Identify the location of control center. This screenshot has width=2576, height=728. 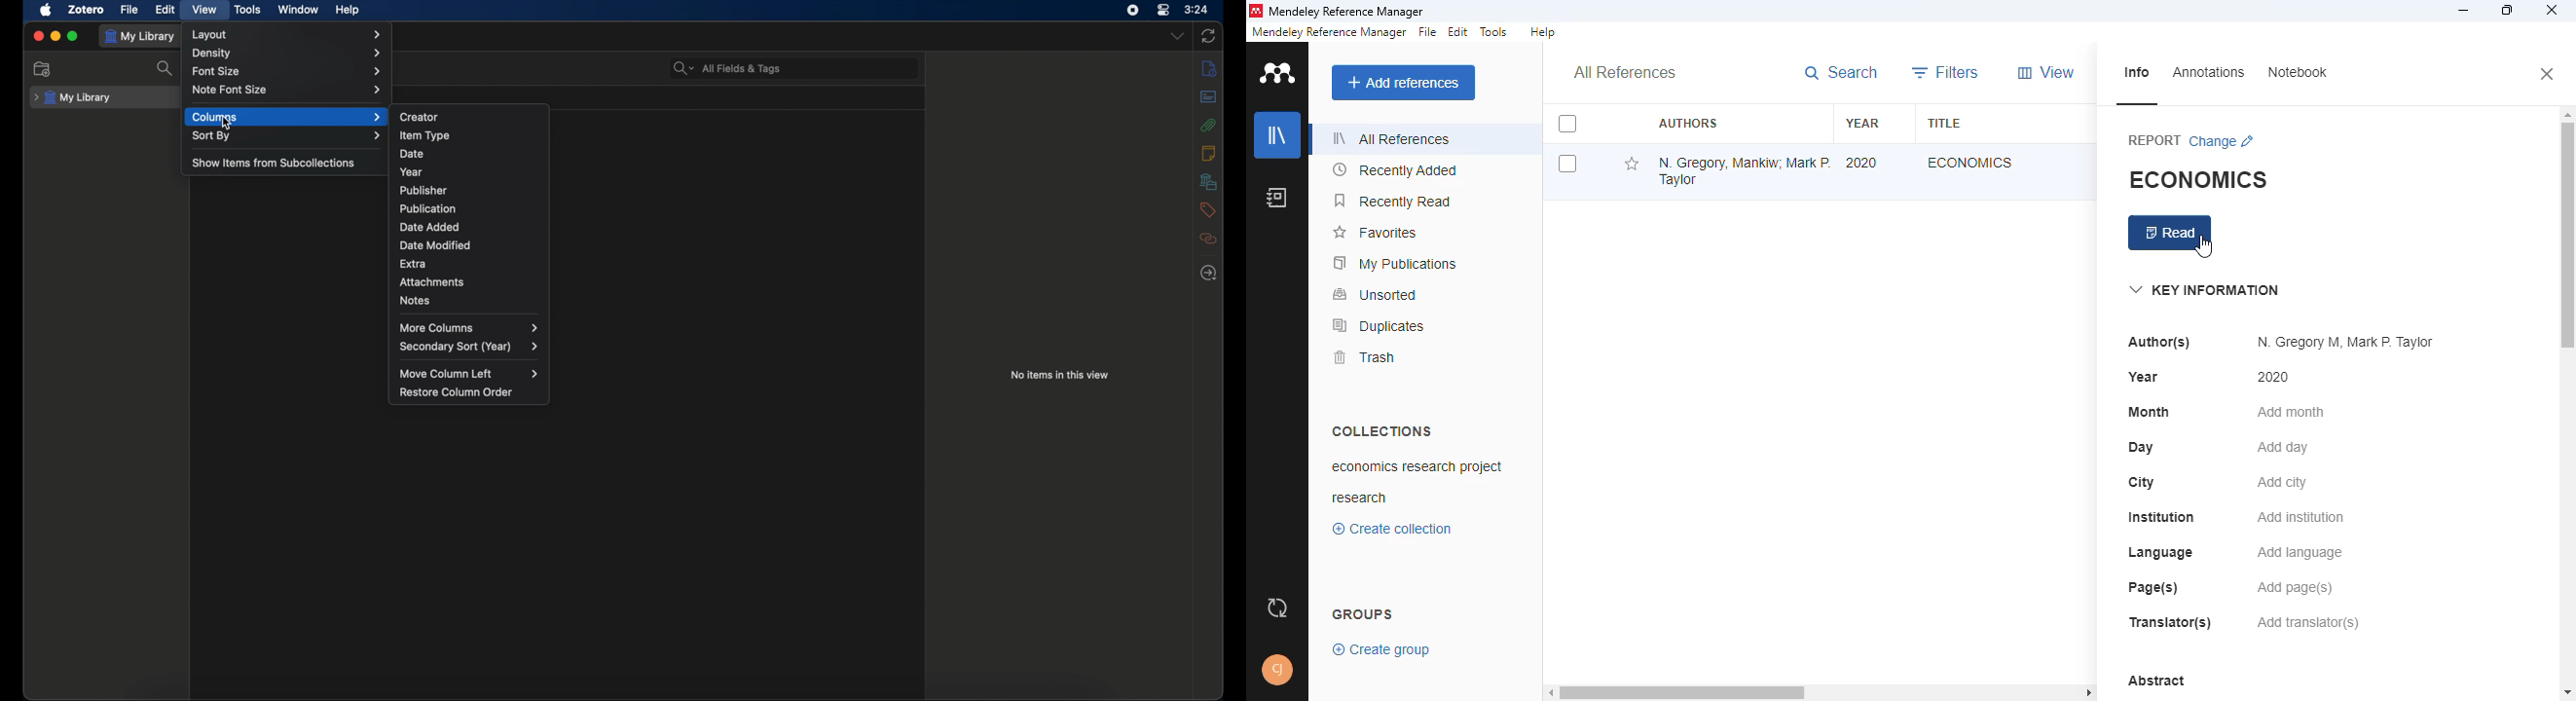
(1164, 10).